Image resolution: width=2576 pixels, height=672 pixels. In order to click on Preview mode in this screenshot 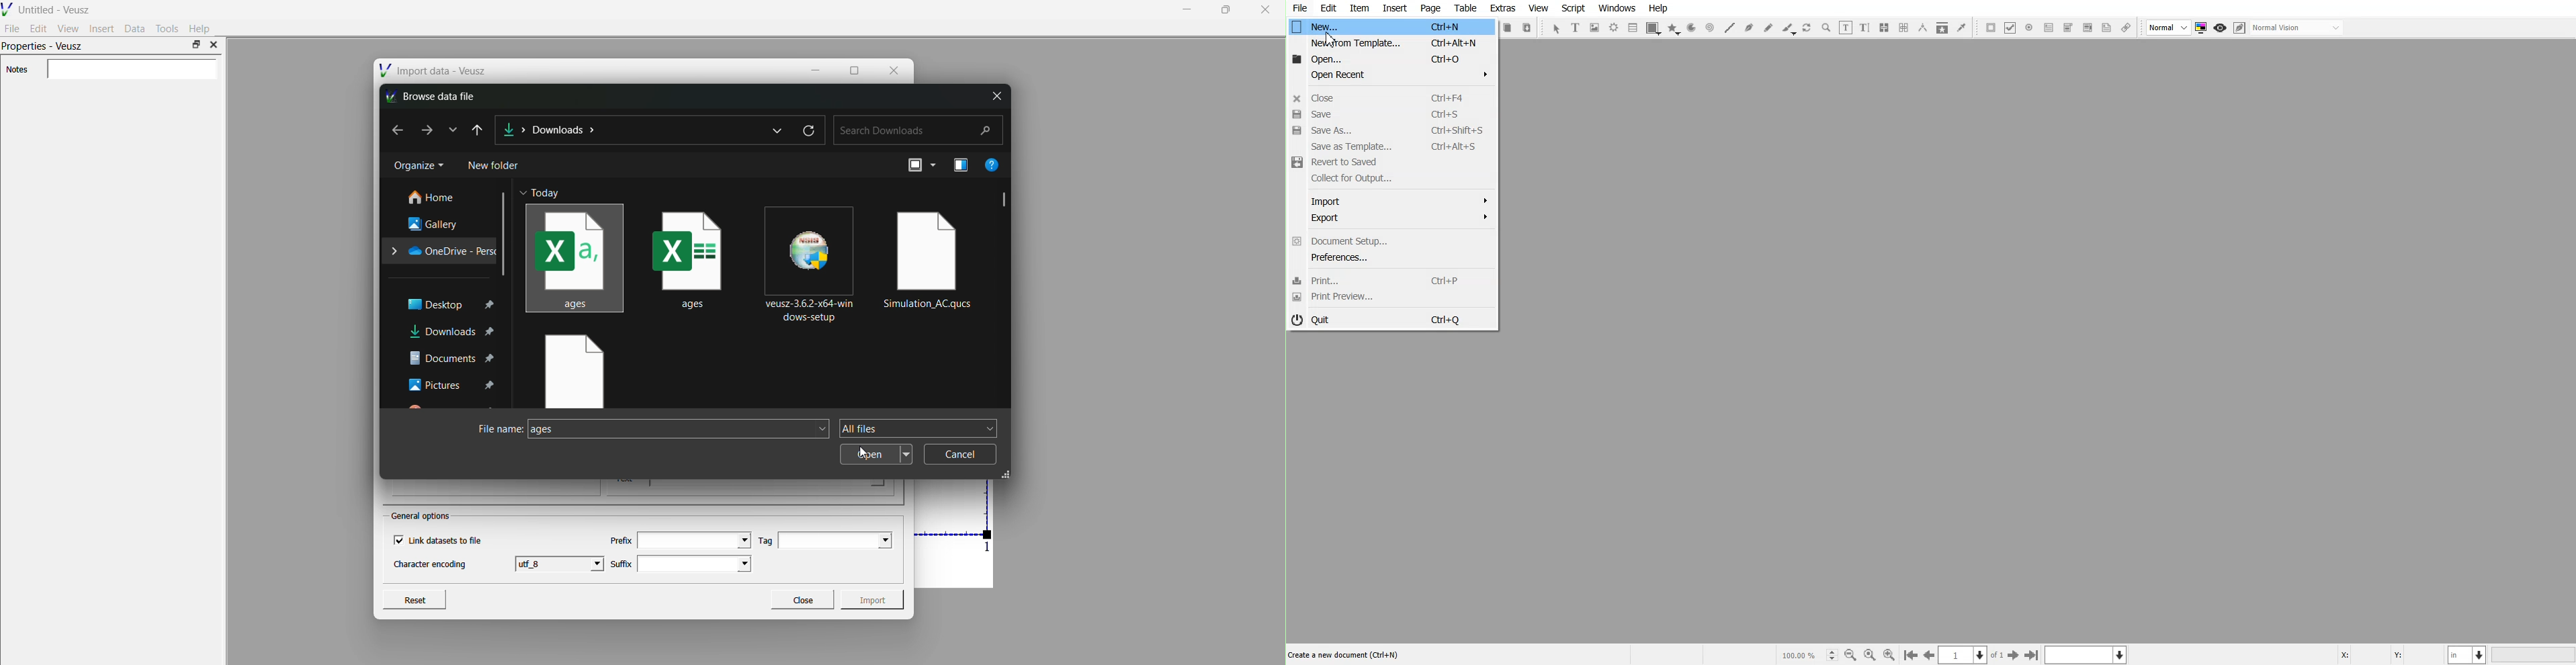, I will do `click(2221, 28)`.